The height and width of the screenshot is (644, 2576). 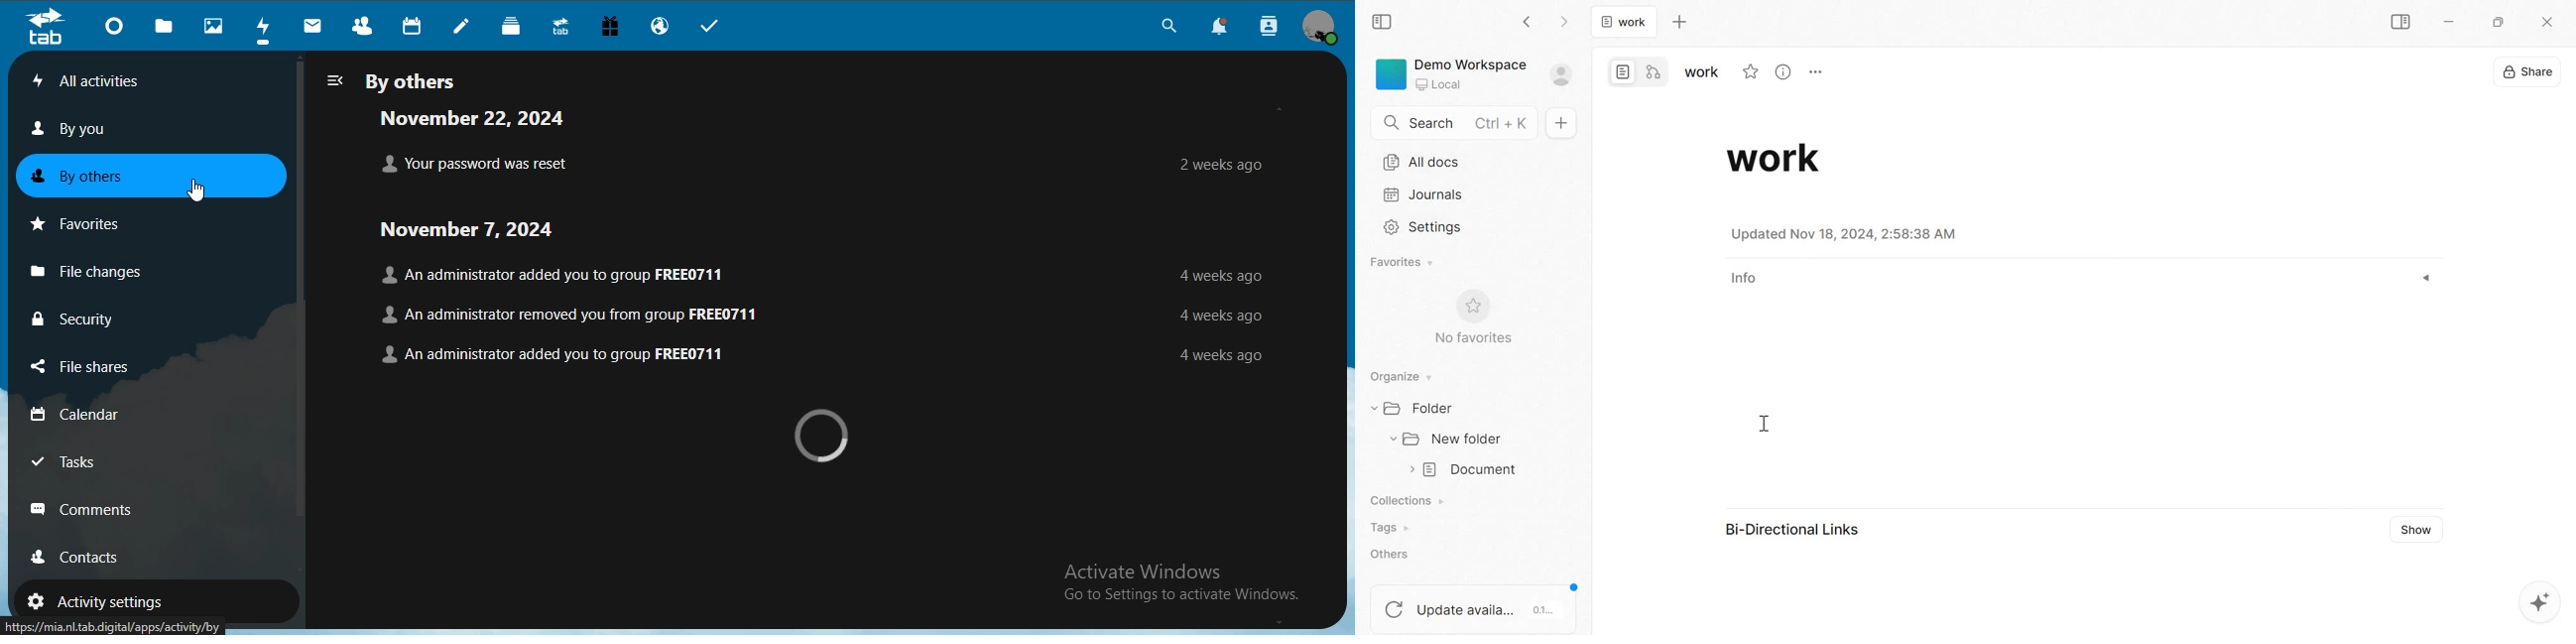 I want to click on search, so click(x=1166, y=26).